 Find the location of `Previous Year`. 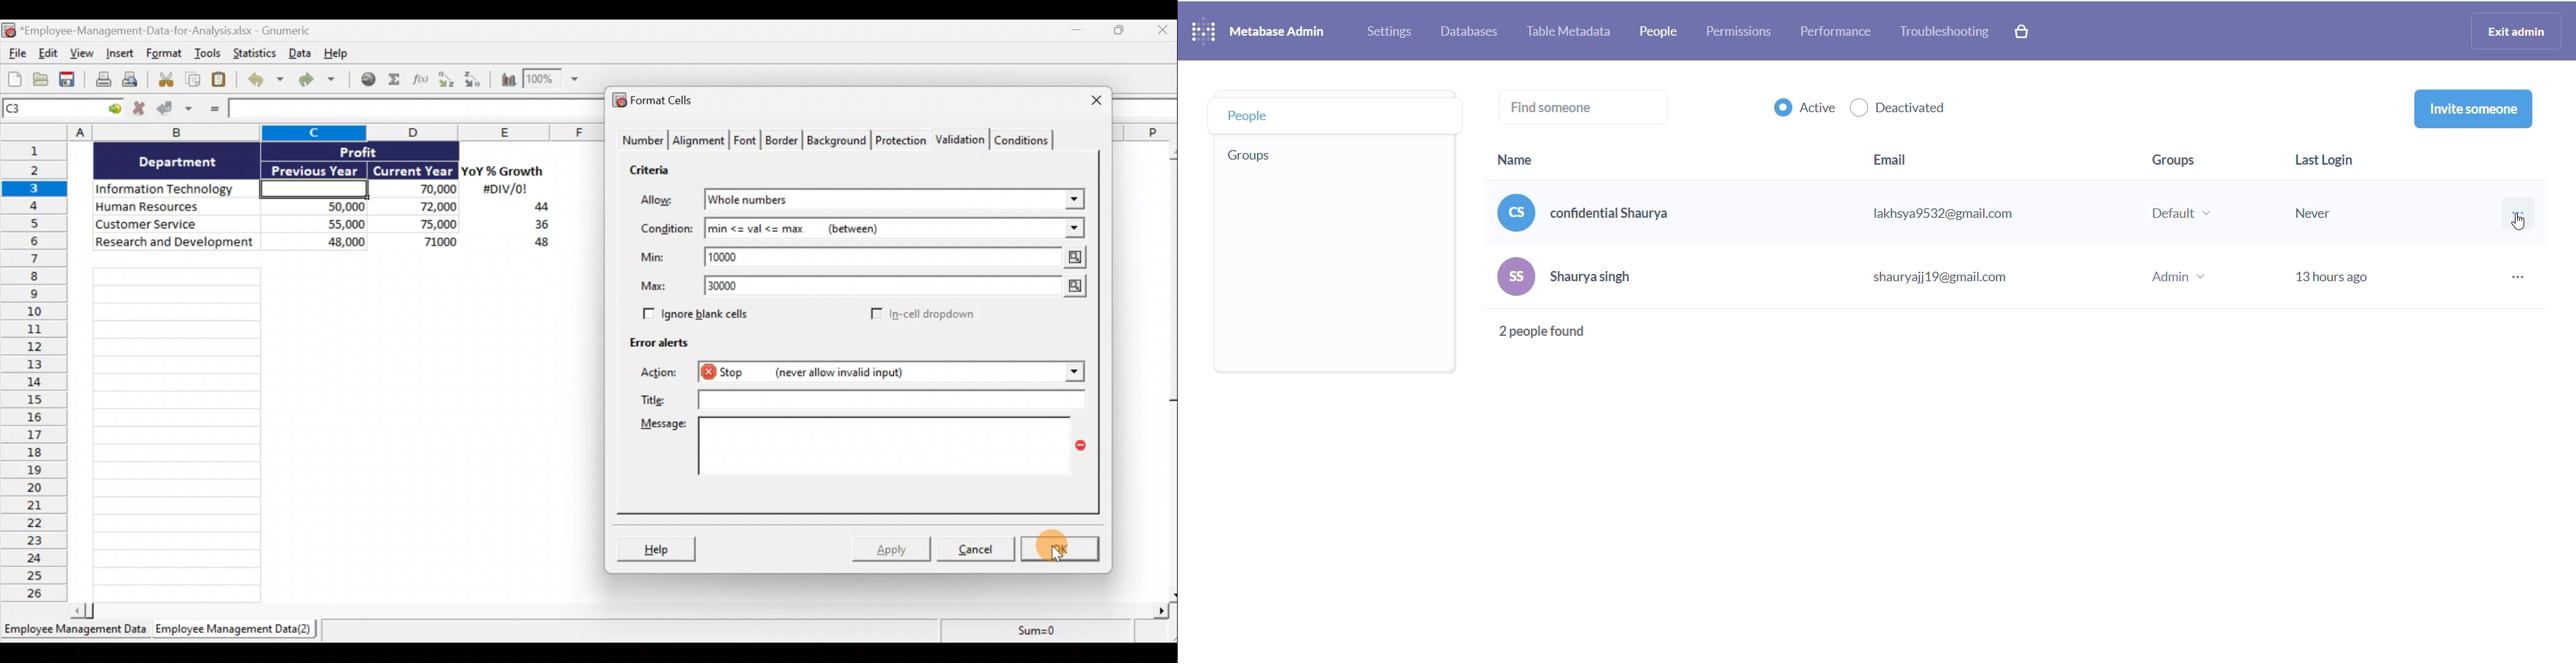

Previous Year is located at coordinates (315, 168).